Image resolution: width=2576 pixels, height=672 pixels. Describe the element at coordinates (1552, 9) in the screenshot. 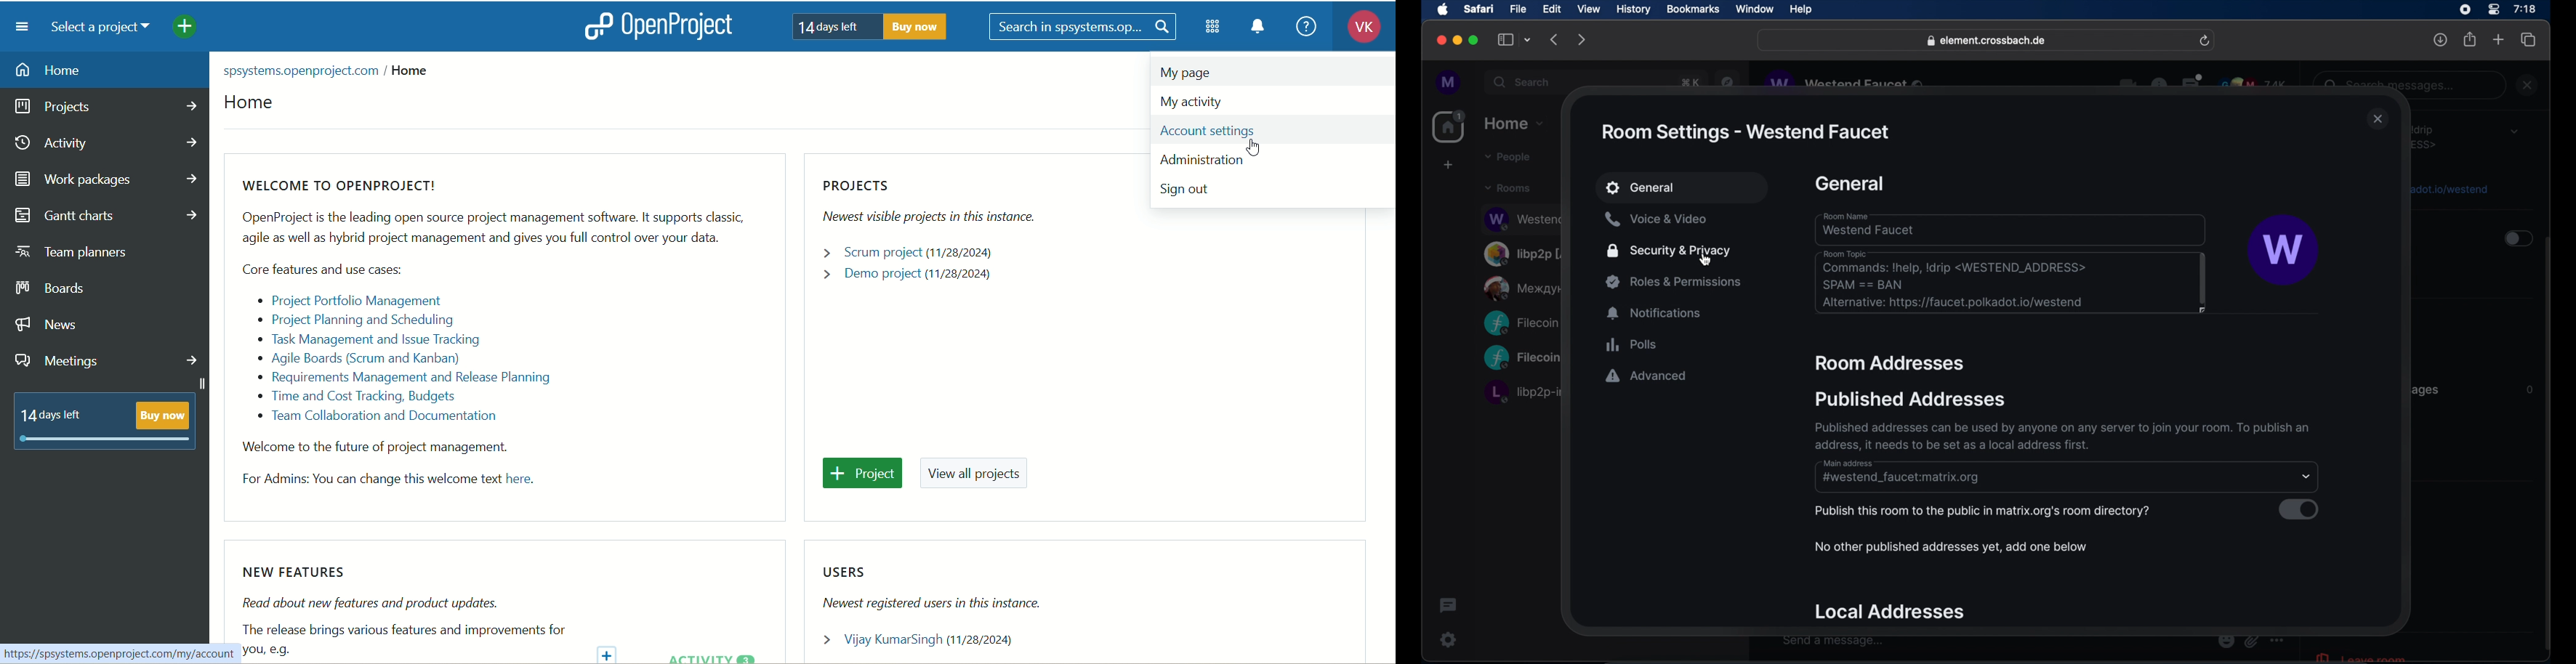

I see `edit` at that location.